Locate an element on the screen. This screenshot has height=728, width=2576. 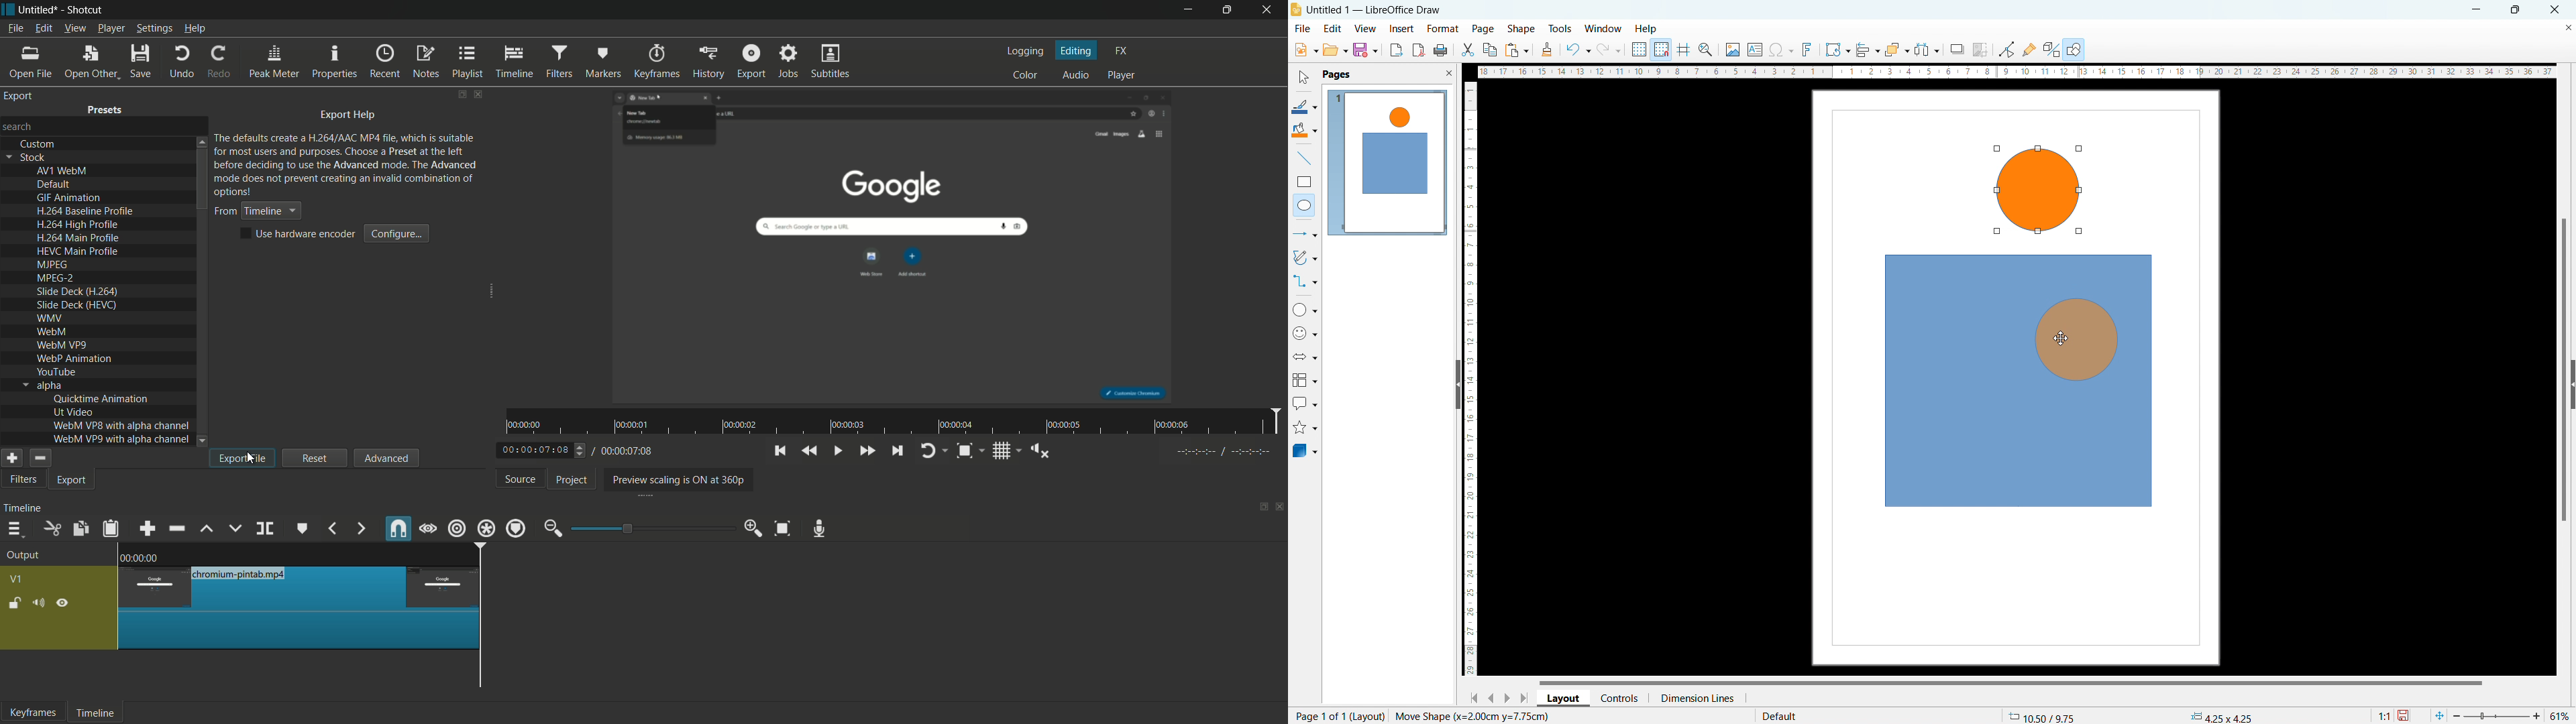
layout is located at coordinates (1564, 699).